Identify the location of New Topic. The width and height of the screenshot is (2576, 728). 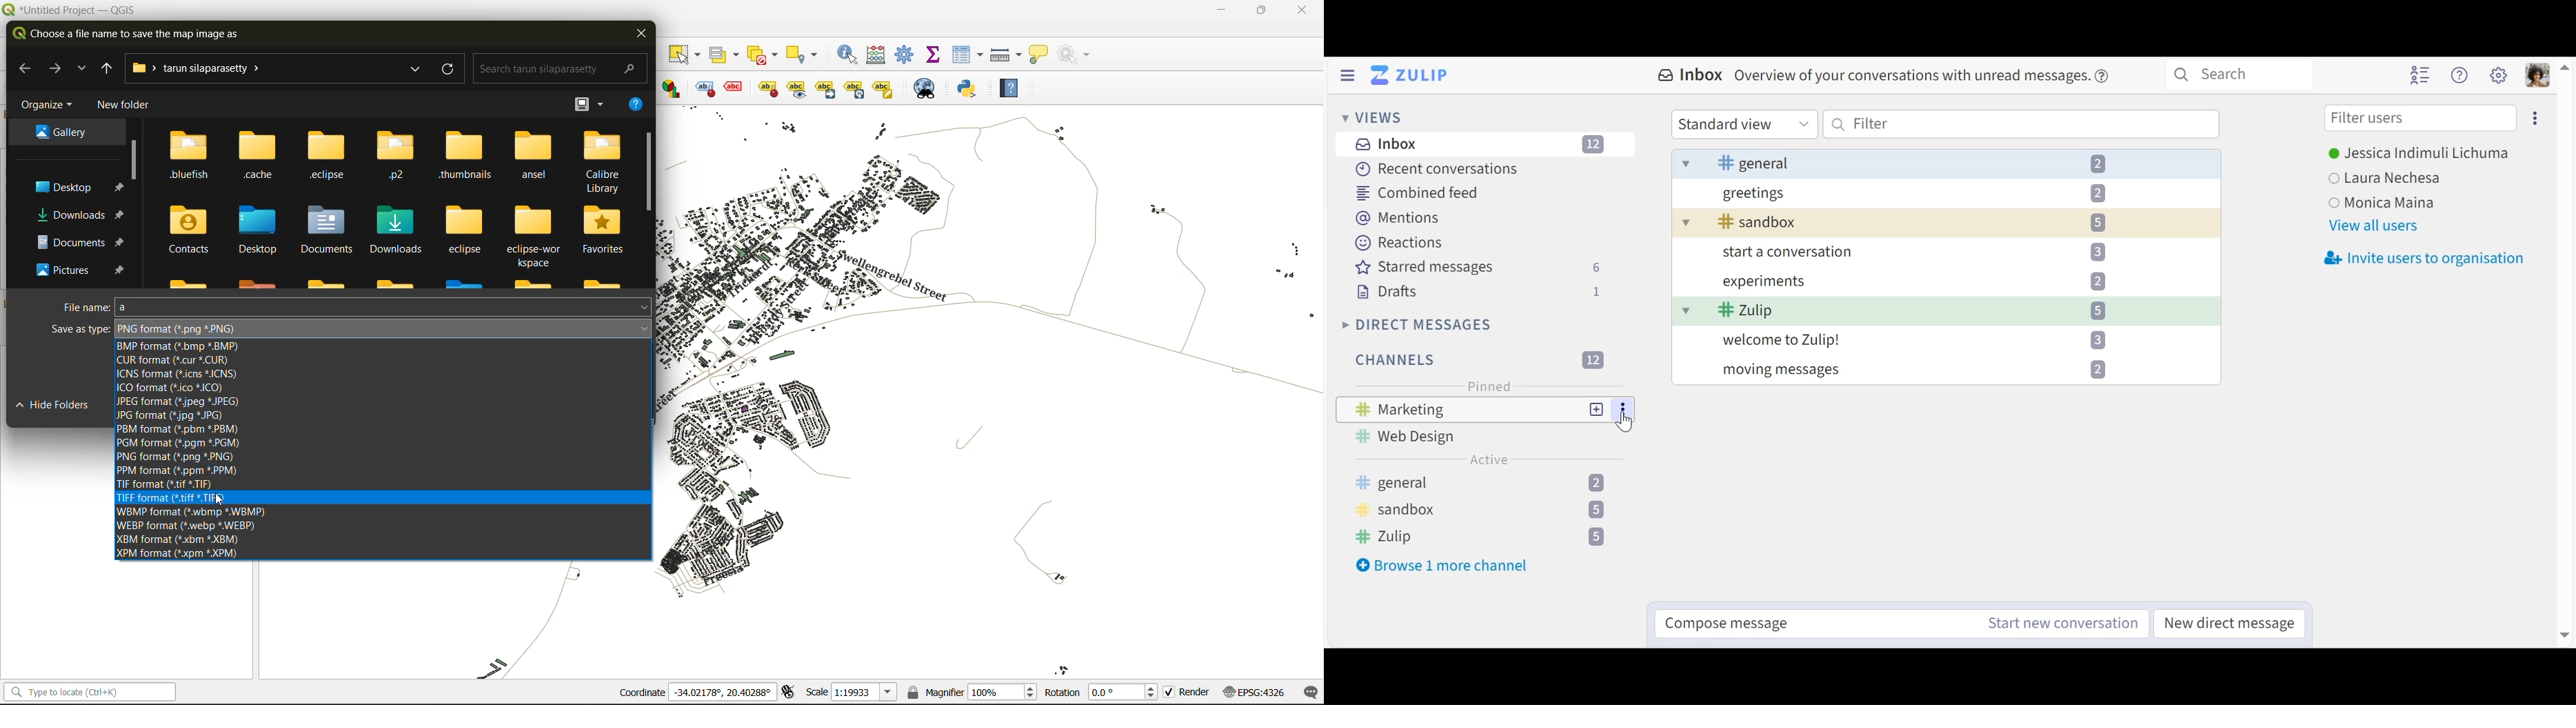
(1597, 410).